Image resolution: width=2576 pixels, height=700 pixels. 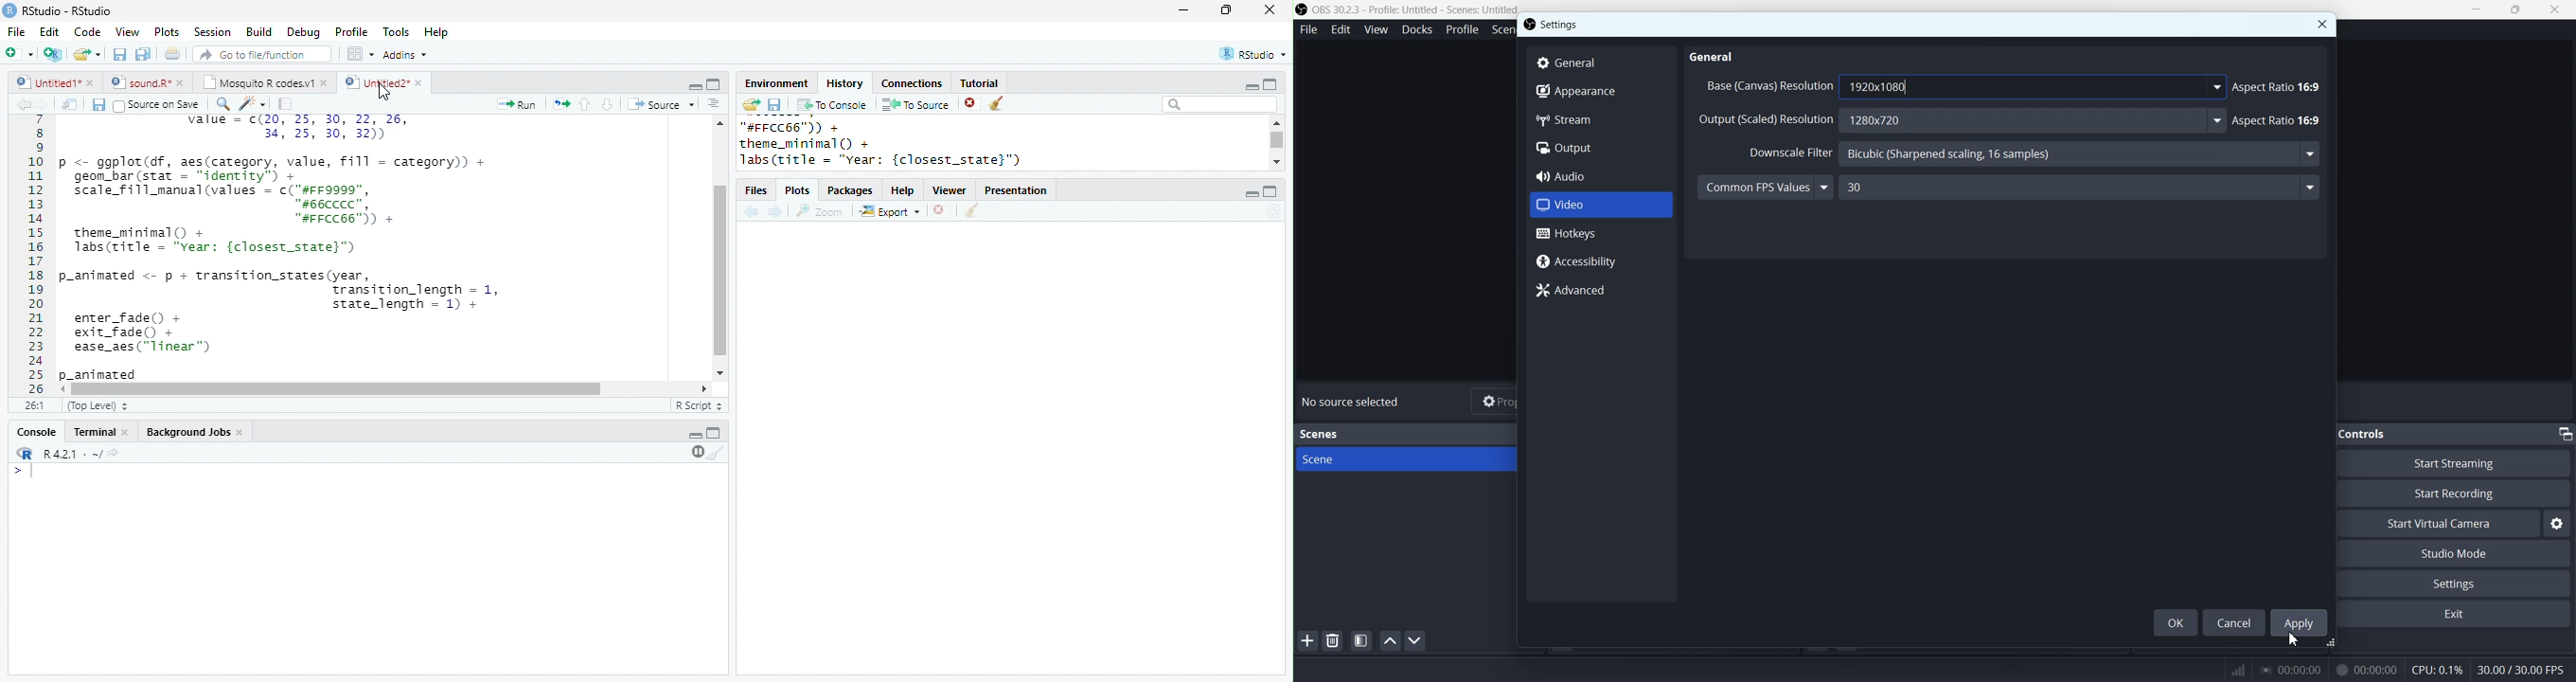 What do you see at coordinates (1270, 191) in the screenshot?
I see `maximize` at bounding box center [1270, 191].